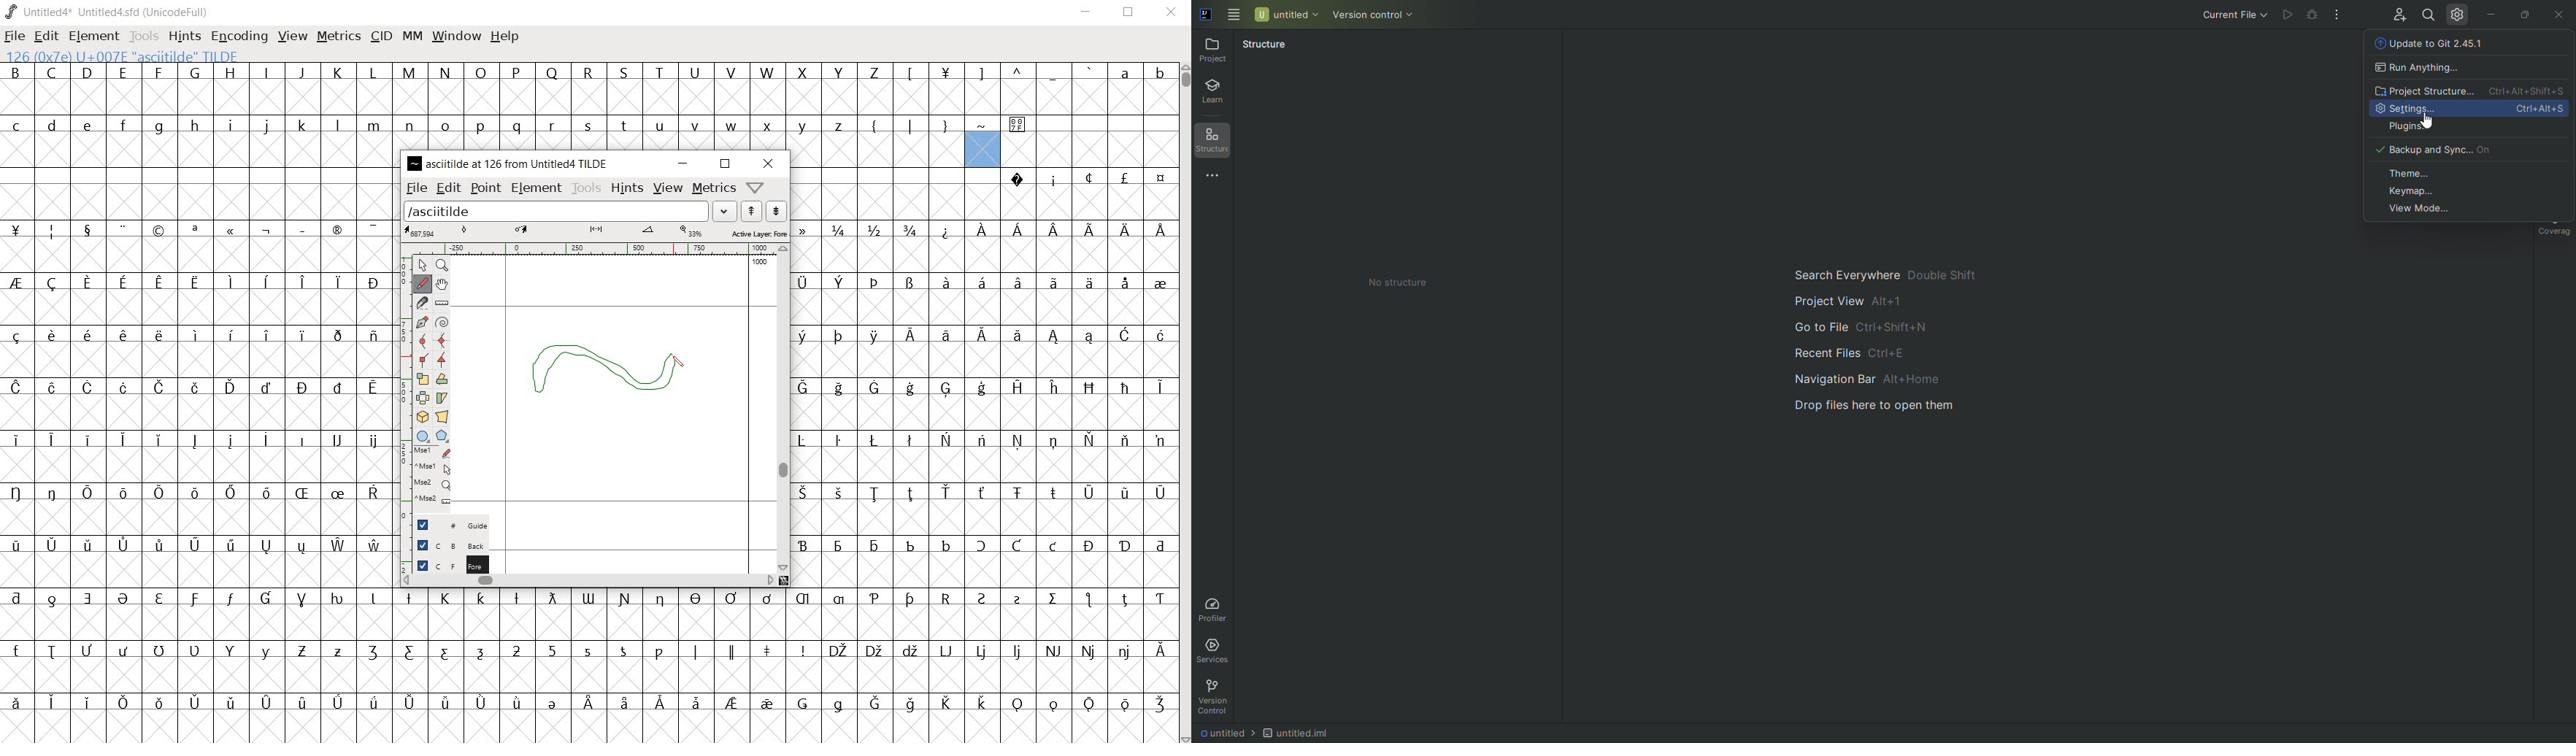  I want to click on add a curve point always either horizontal or vertical, so click(442, 342).